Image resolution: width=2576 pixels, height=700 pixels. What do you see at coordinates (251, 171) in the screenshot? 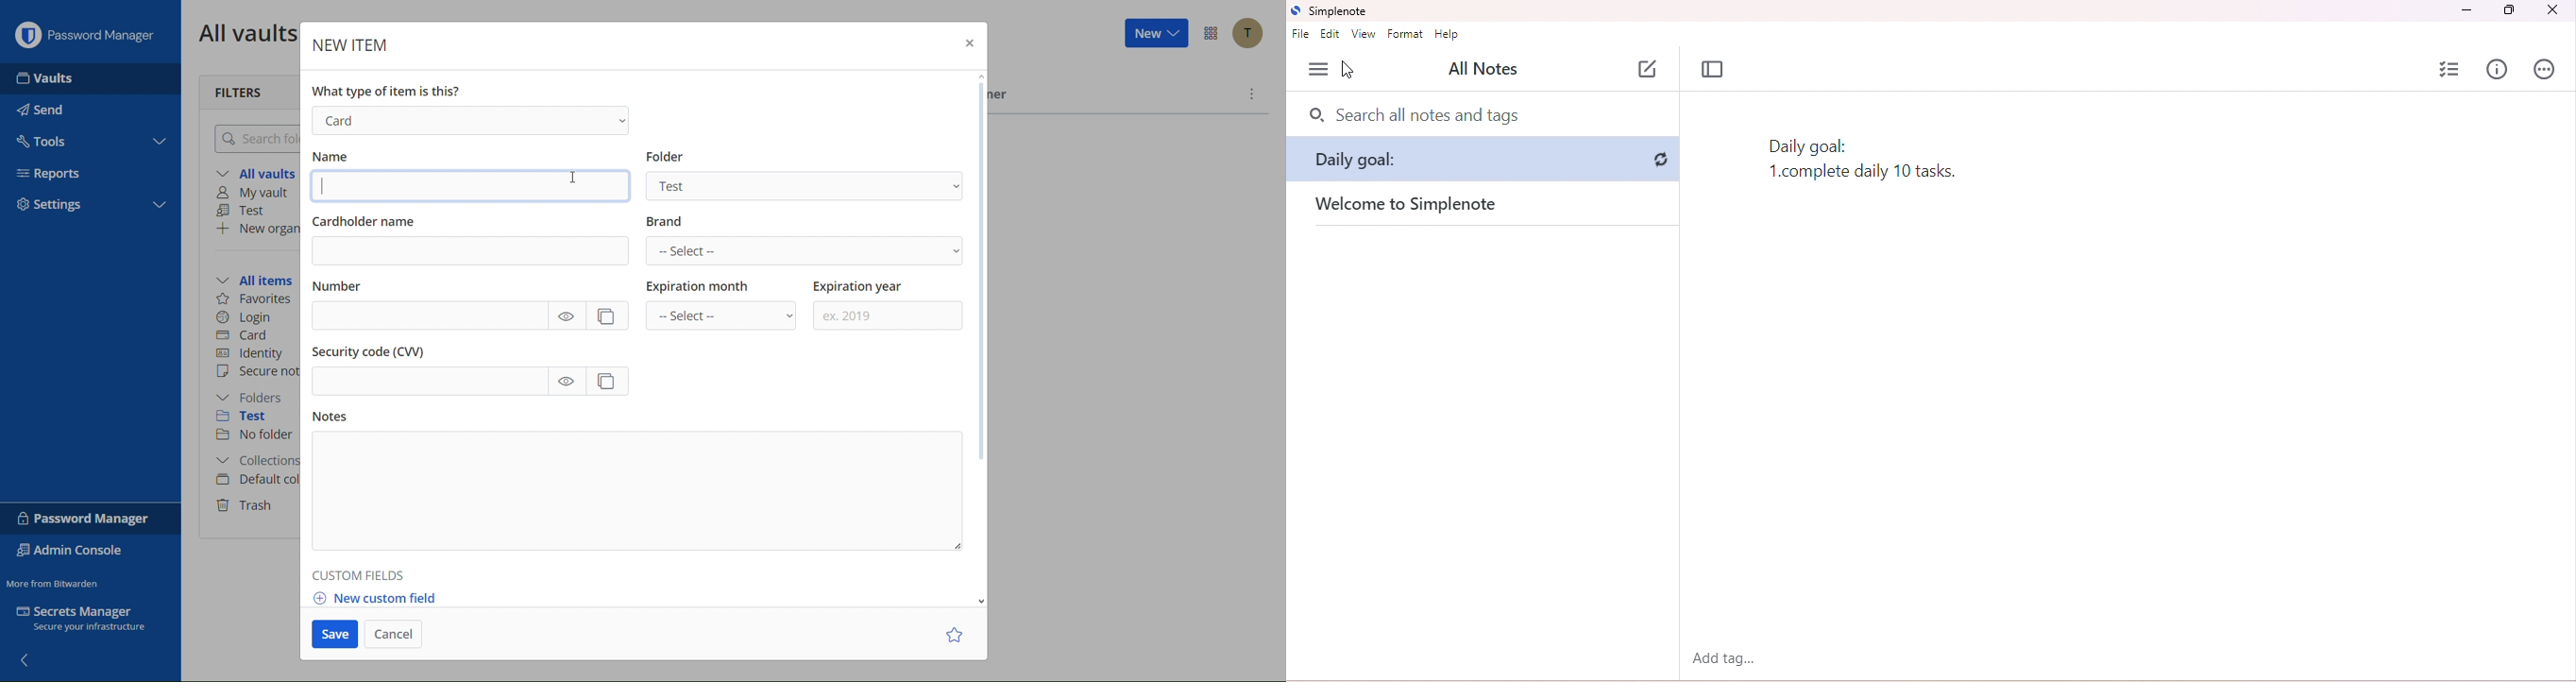
I see `All vaults` at bounding box center [251, 171].